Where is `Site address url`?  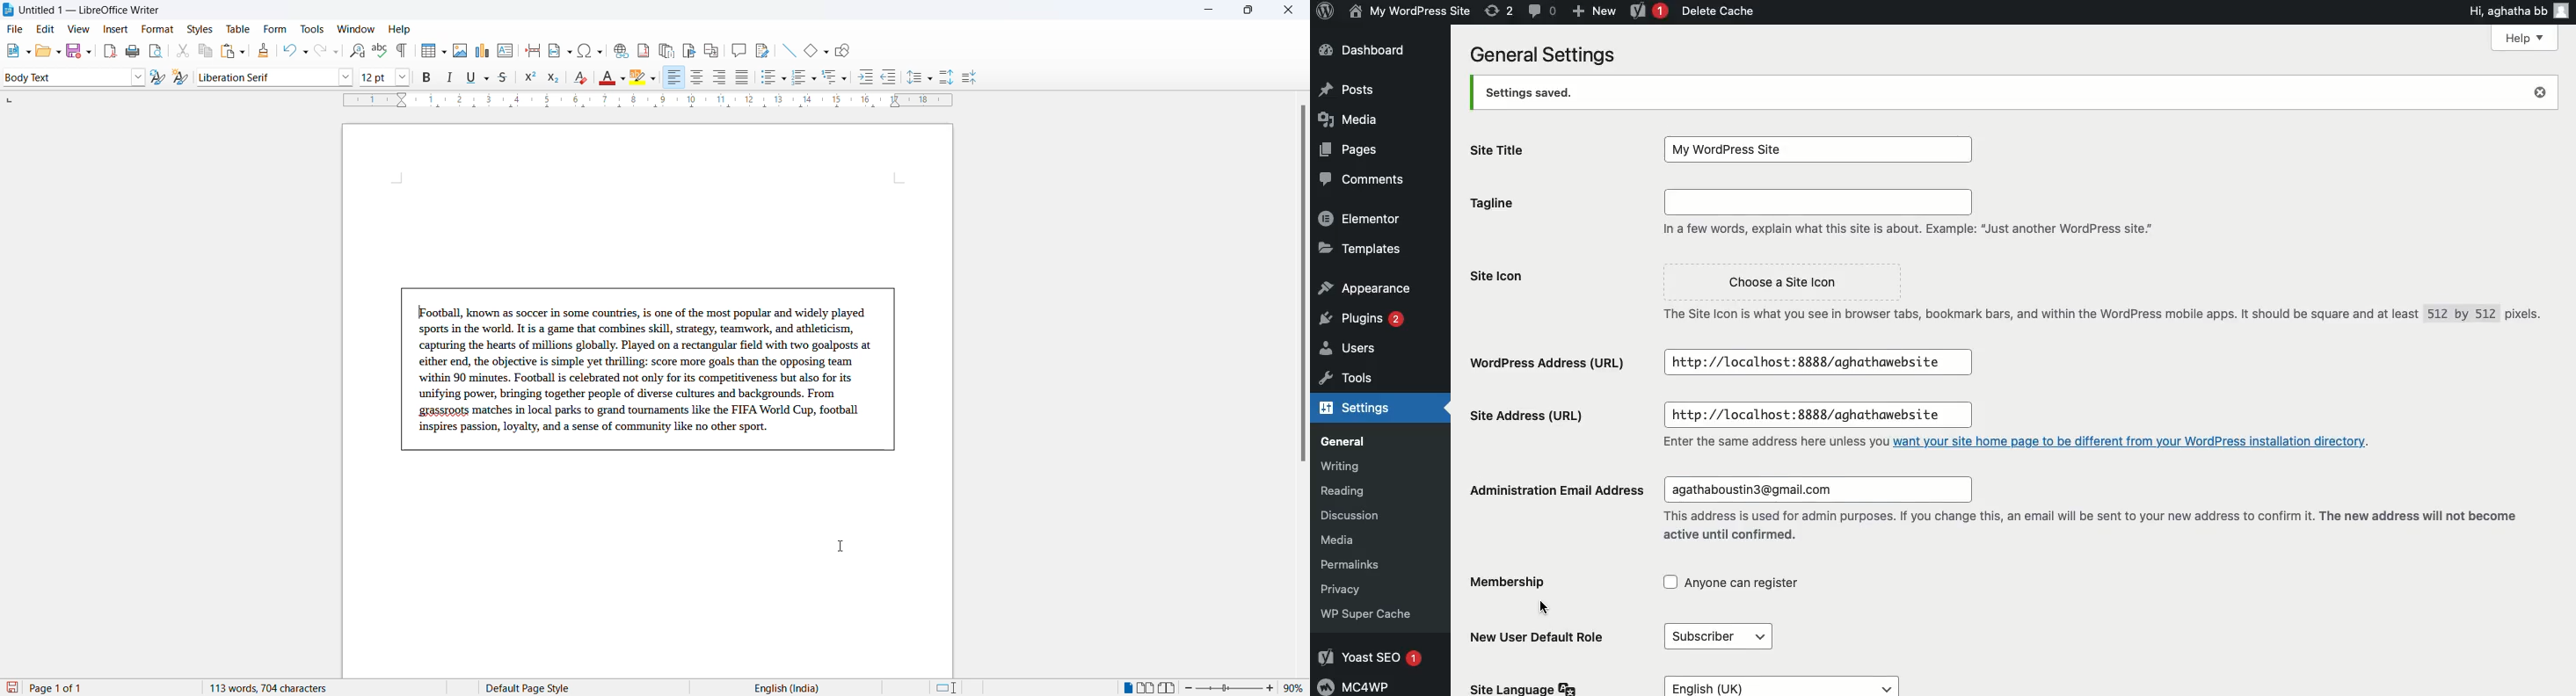
Site address url is located at coordinates (1531, 414).